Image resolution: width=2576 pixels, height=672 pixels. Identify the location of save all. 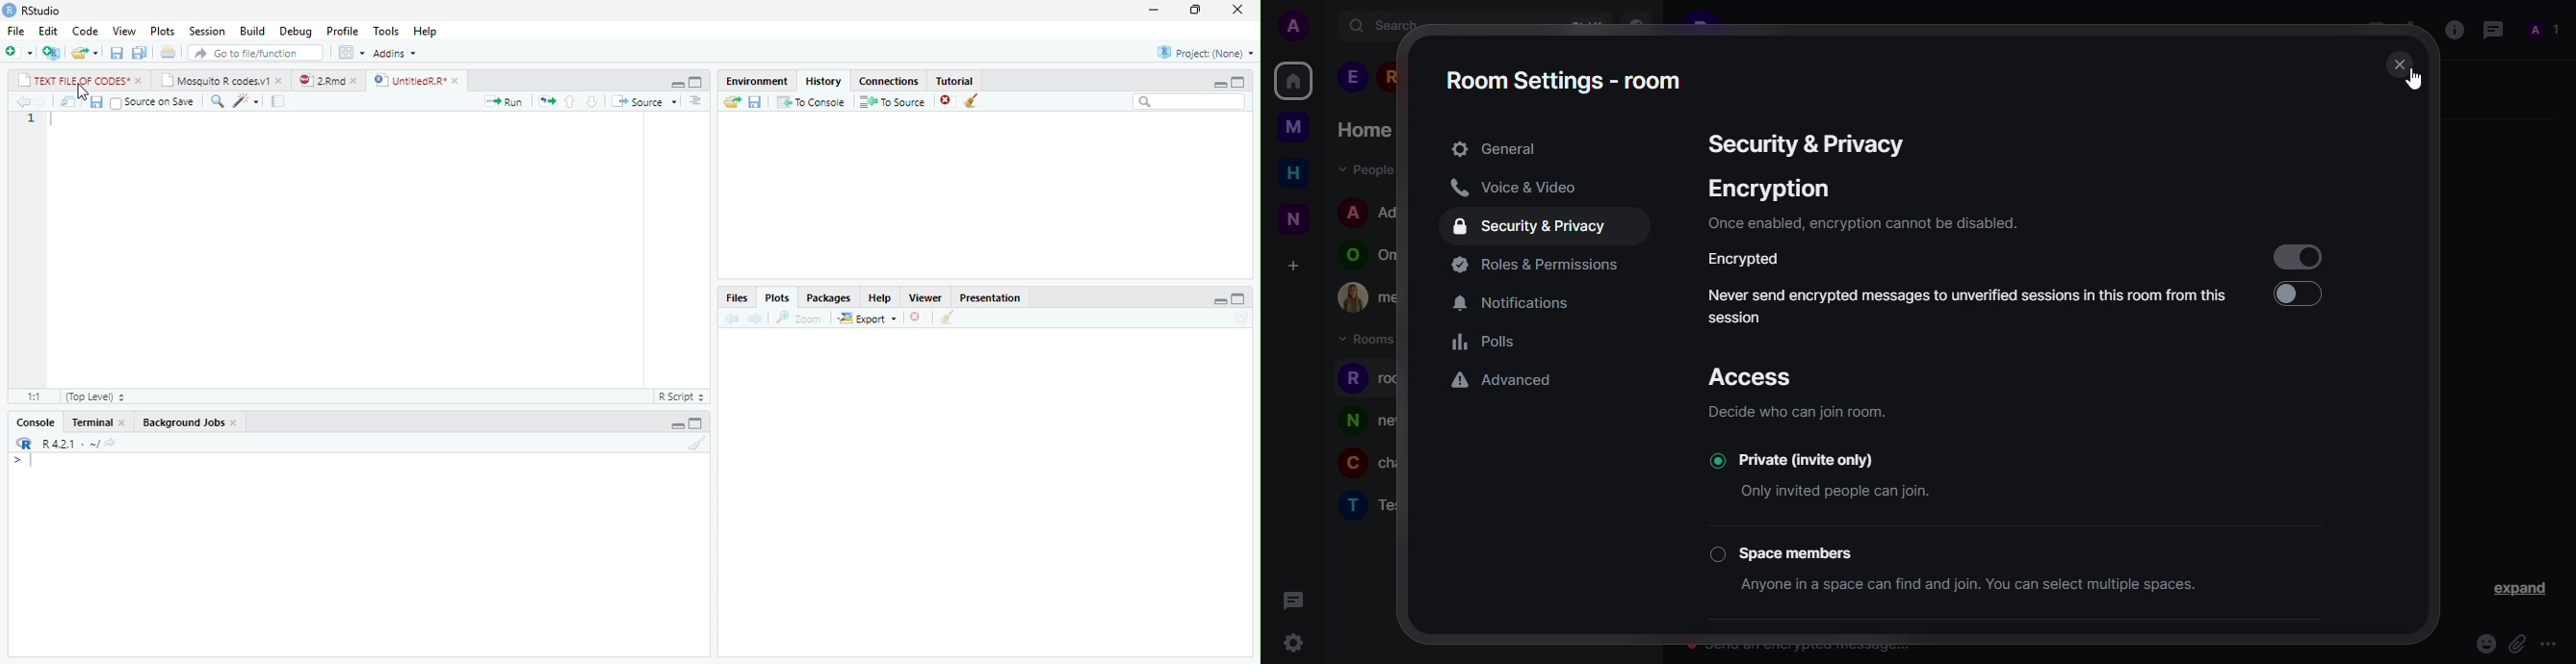
(139, 53).